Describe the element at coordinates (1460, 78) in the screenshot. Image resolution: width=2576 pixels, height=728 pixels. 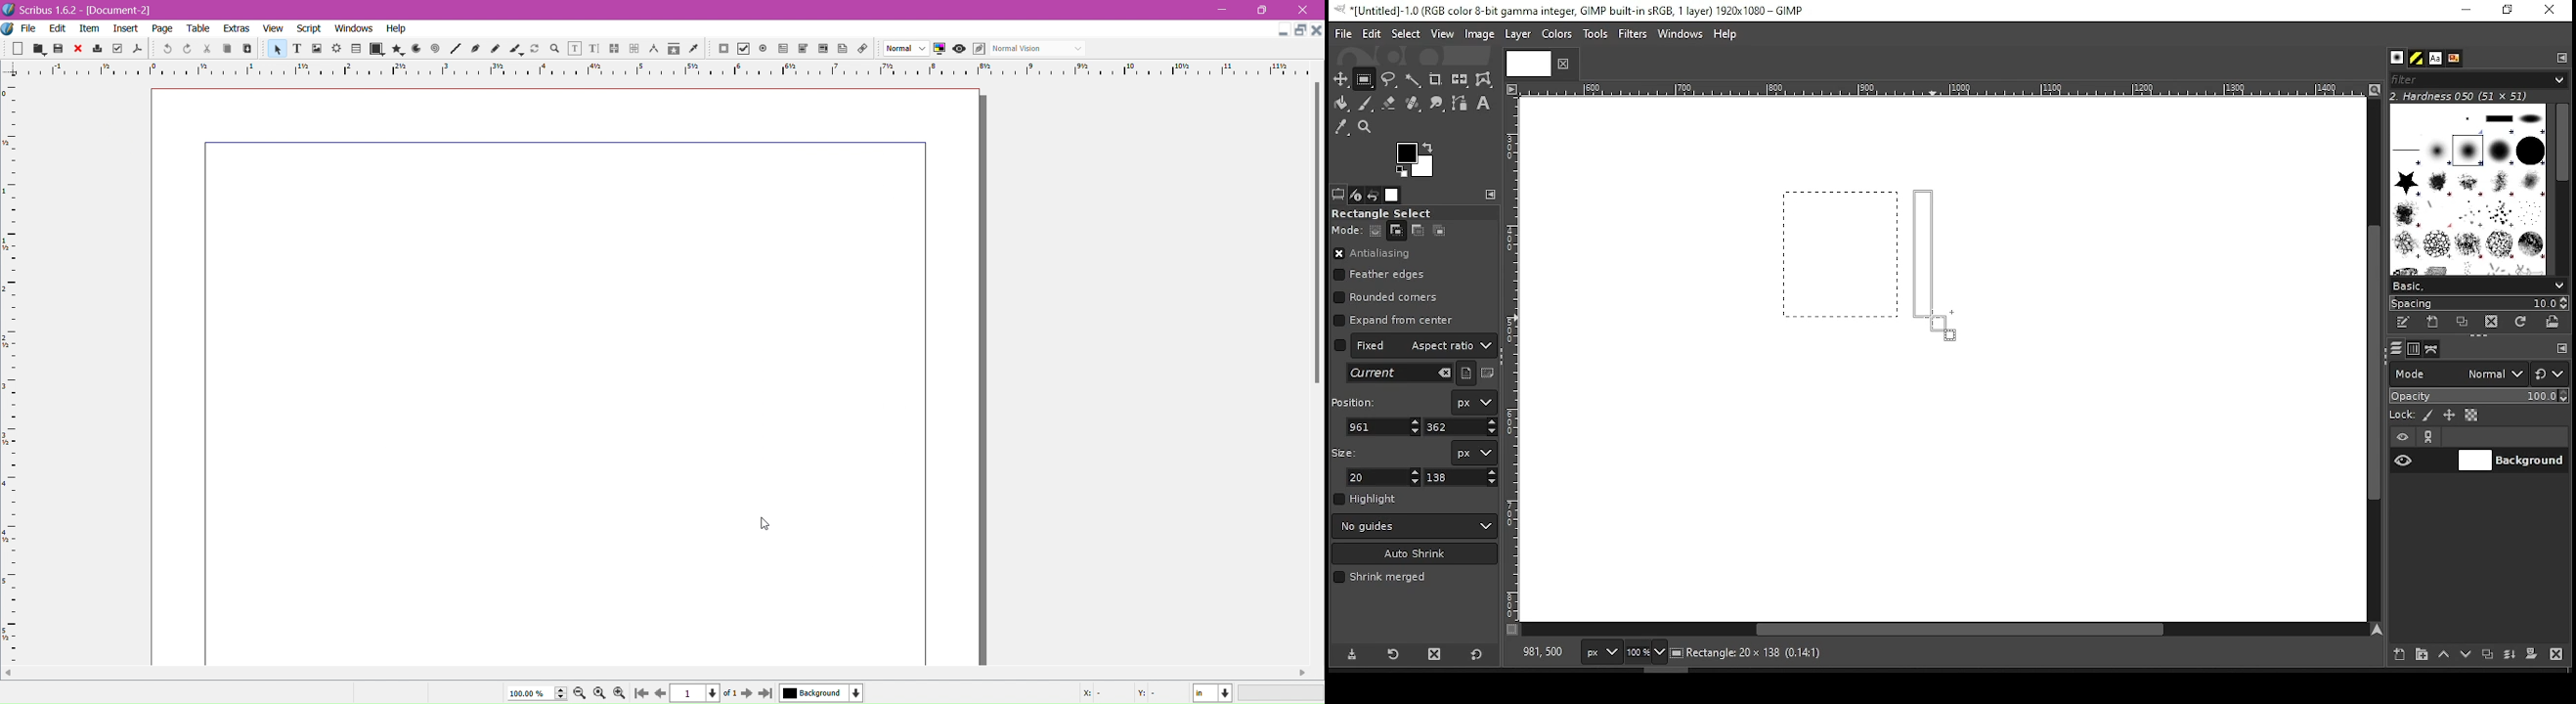
I see `flip tool` at that location.